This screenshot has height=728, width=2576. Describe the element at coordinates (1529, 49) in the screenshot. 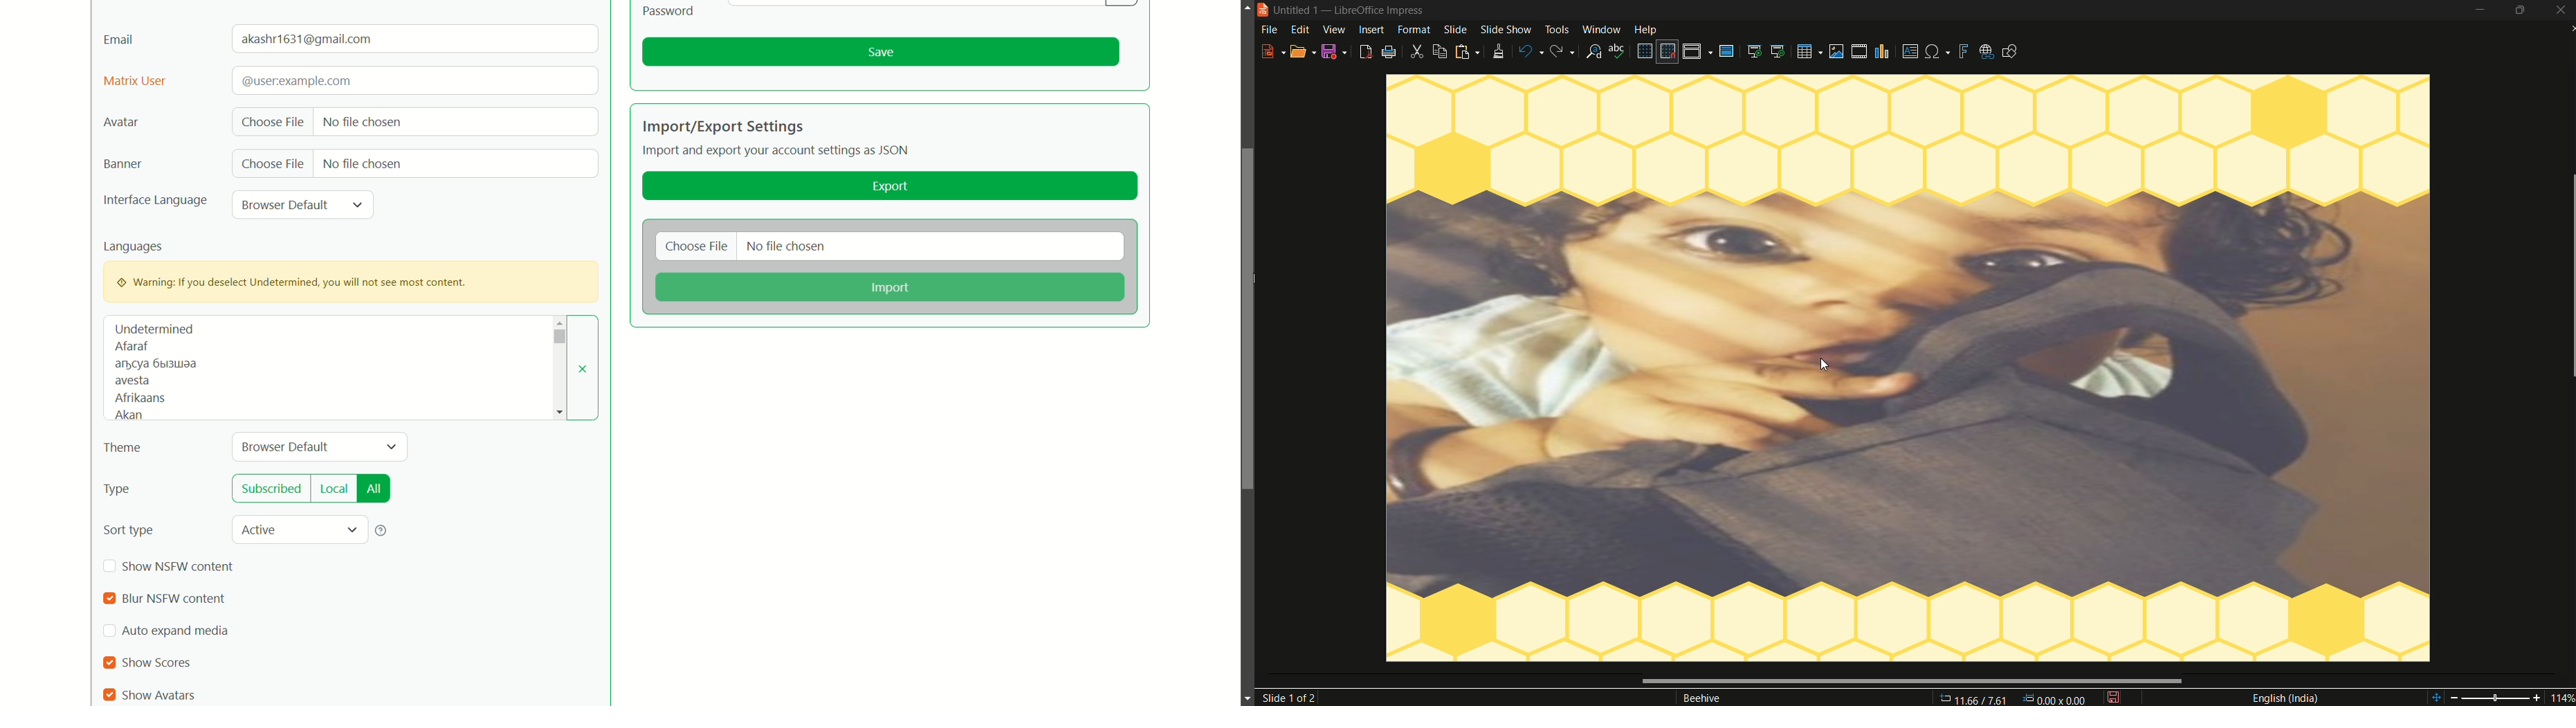

I see `undo` at that location.